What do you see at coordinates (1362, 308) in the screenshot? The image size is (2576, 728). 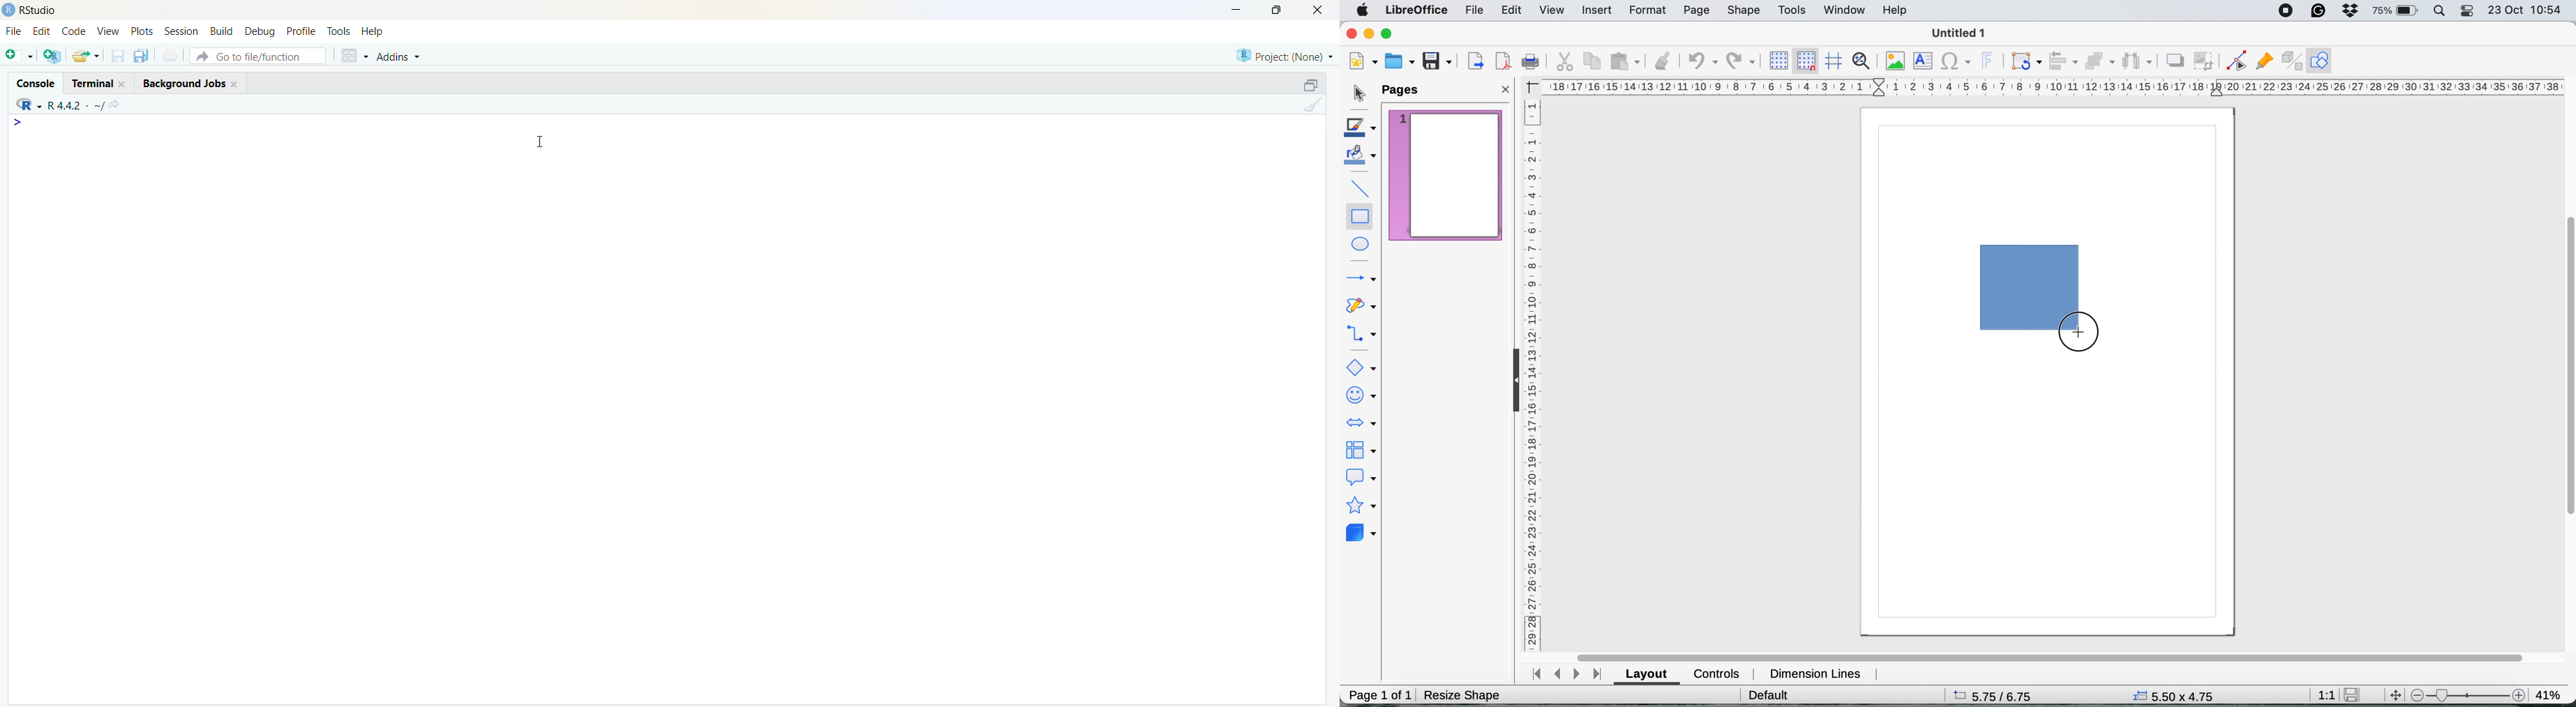 I see `curves and polygons` at bounding box center [1362, 308].